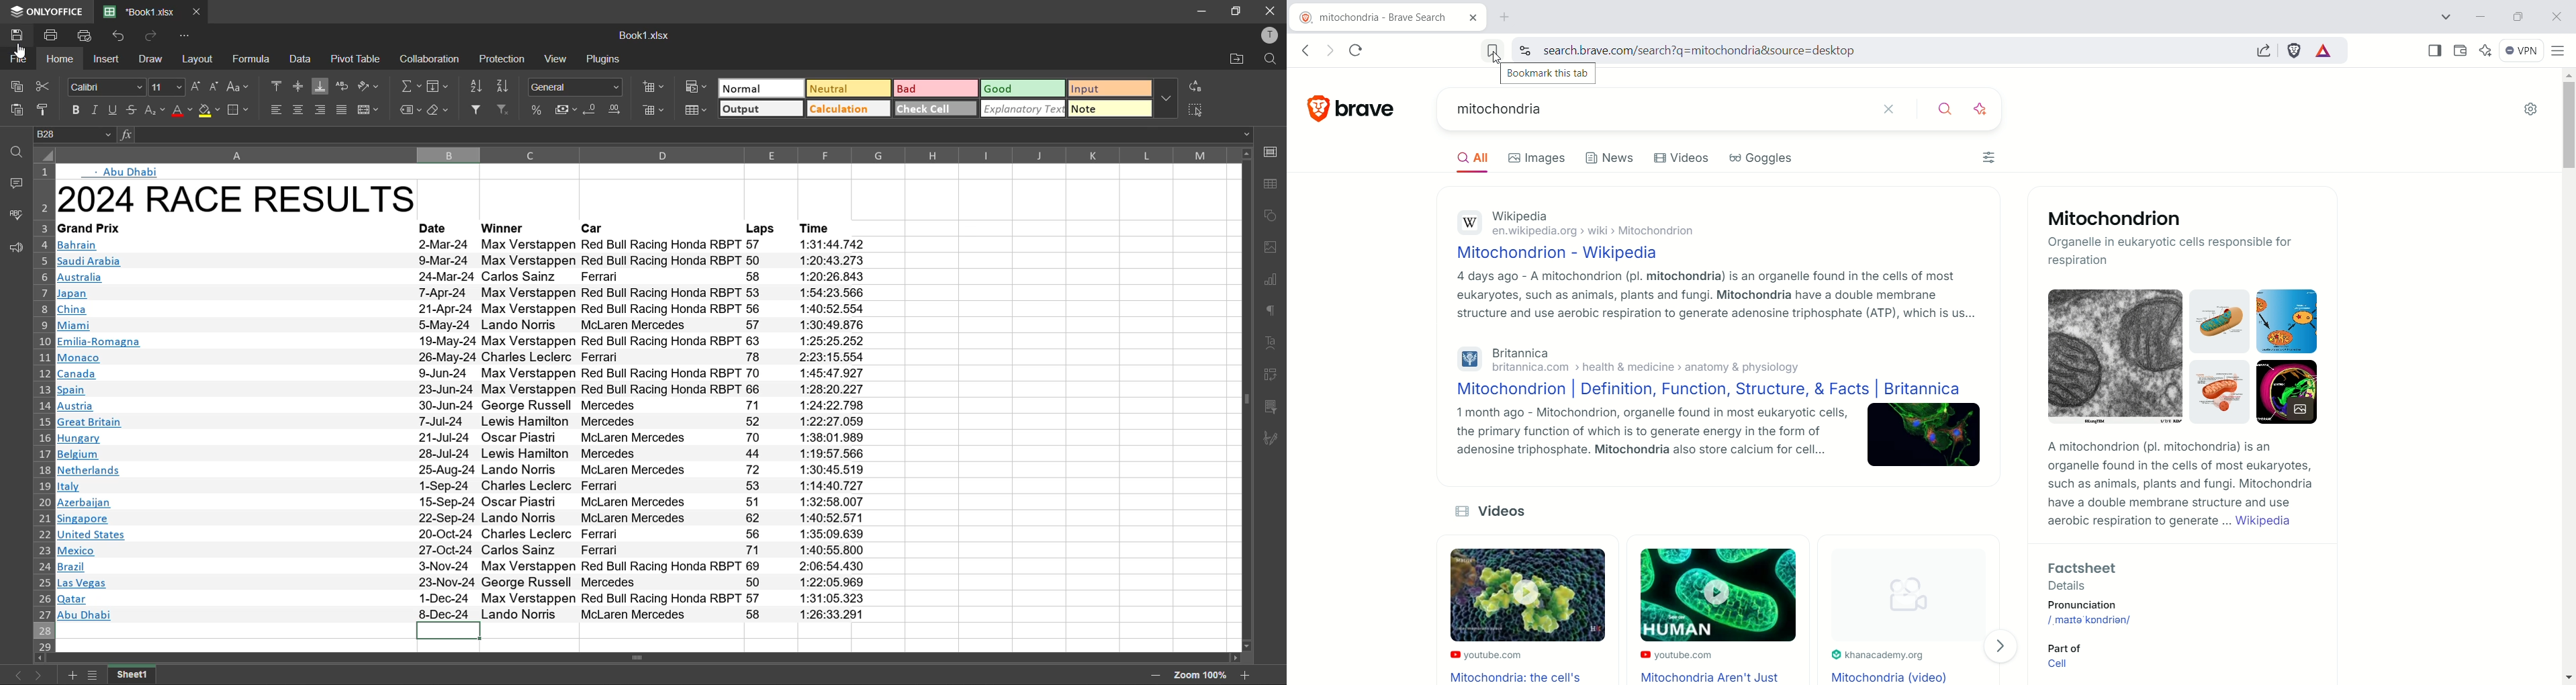  What do you see at coordinates (15, 186) in the screenshot?
I see `comments` at bounding box center [15, 186].